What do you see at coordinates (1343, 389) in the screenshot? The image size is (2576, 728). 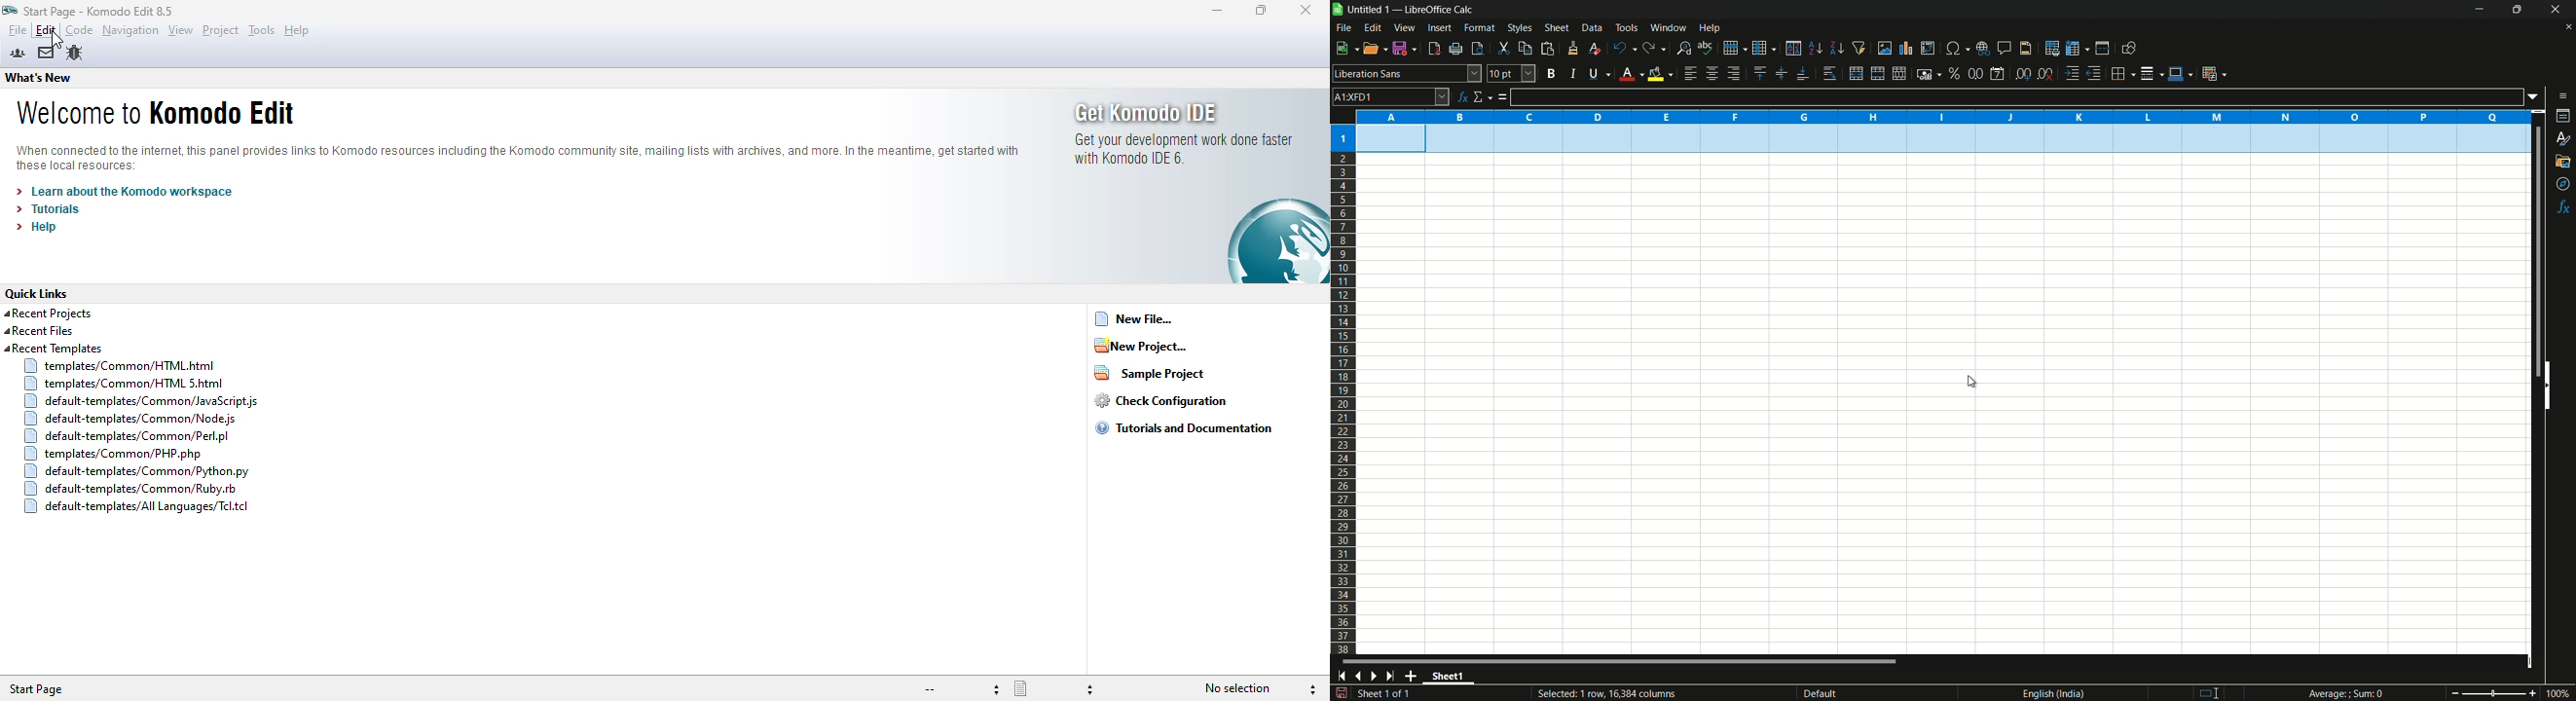 I see `rows` at bounding box center [1343, 389].